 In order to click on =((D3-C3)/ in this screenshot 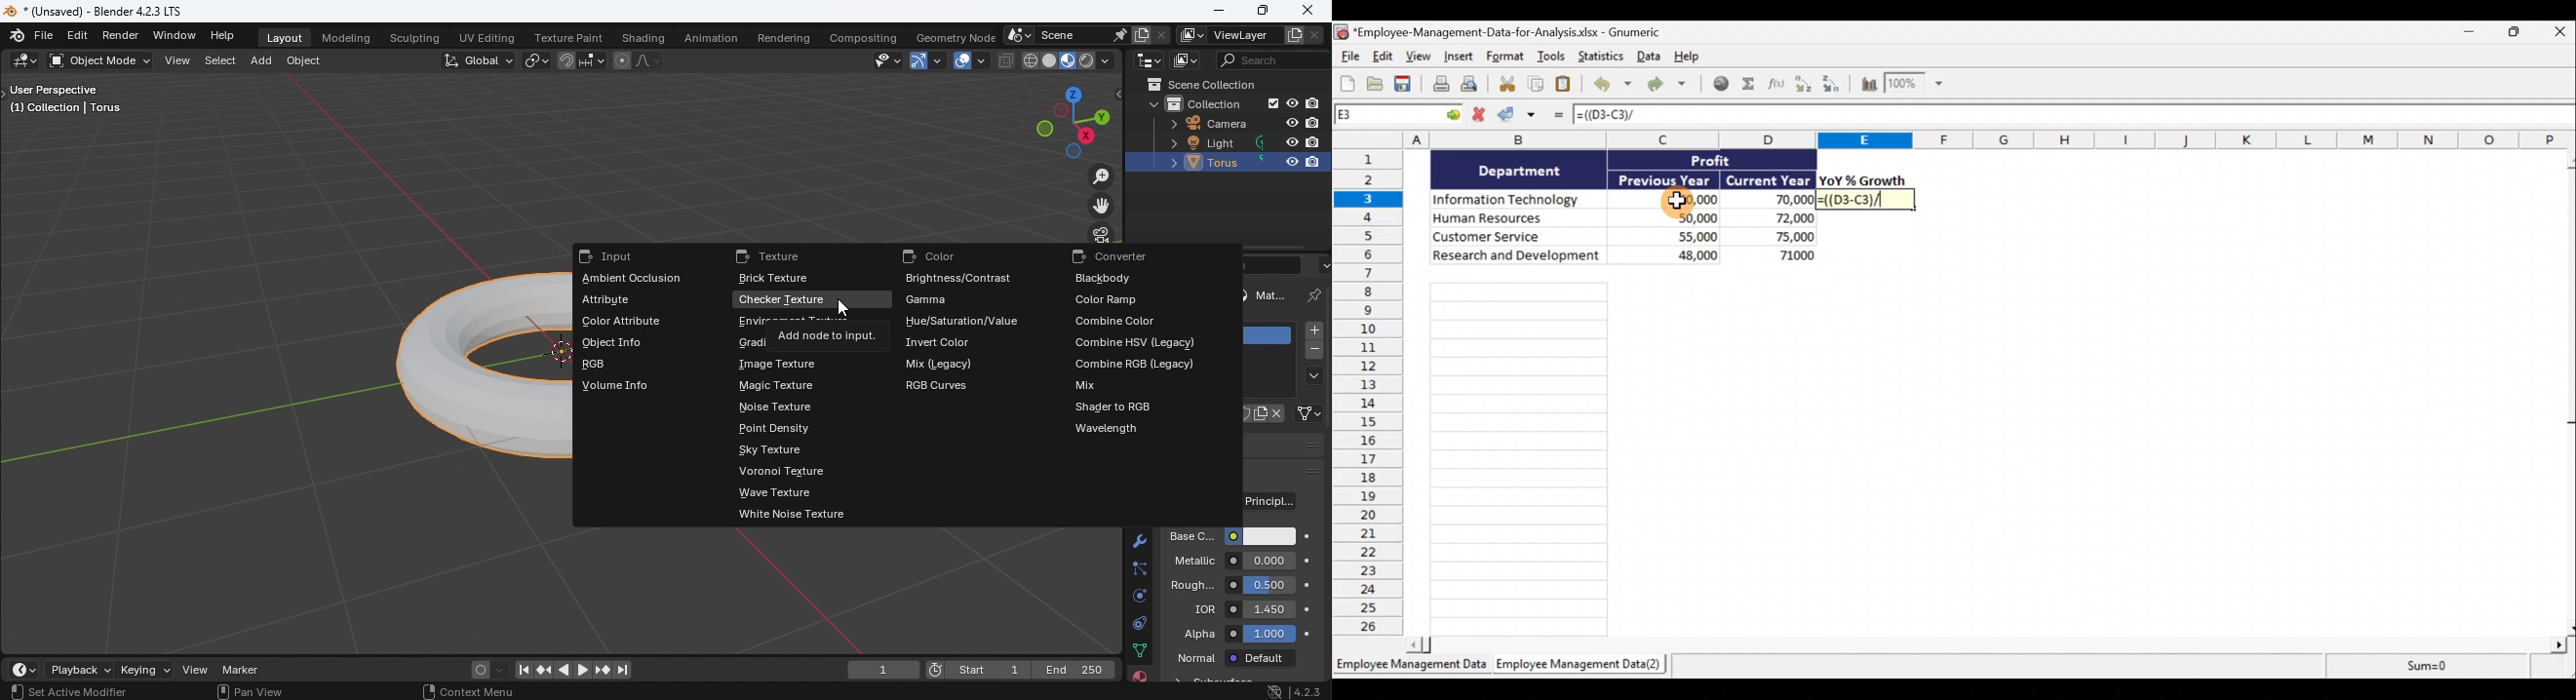, I will do `click(1868, 202)`.